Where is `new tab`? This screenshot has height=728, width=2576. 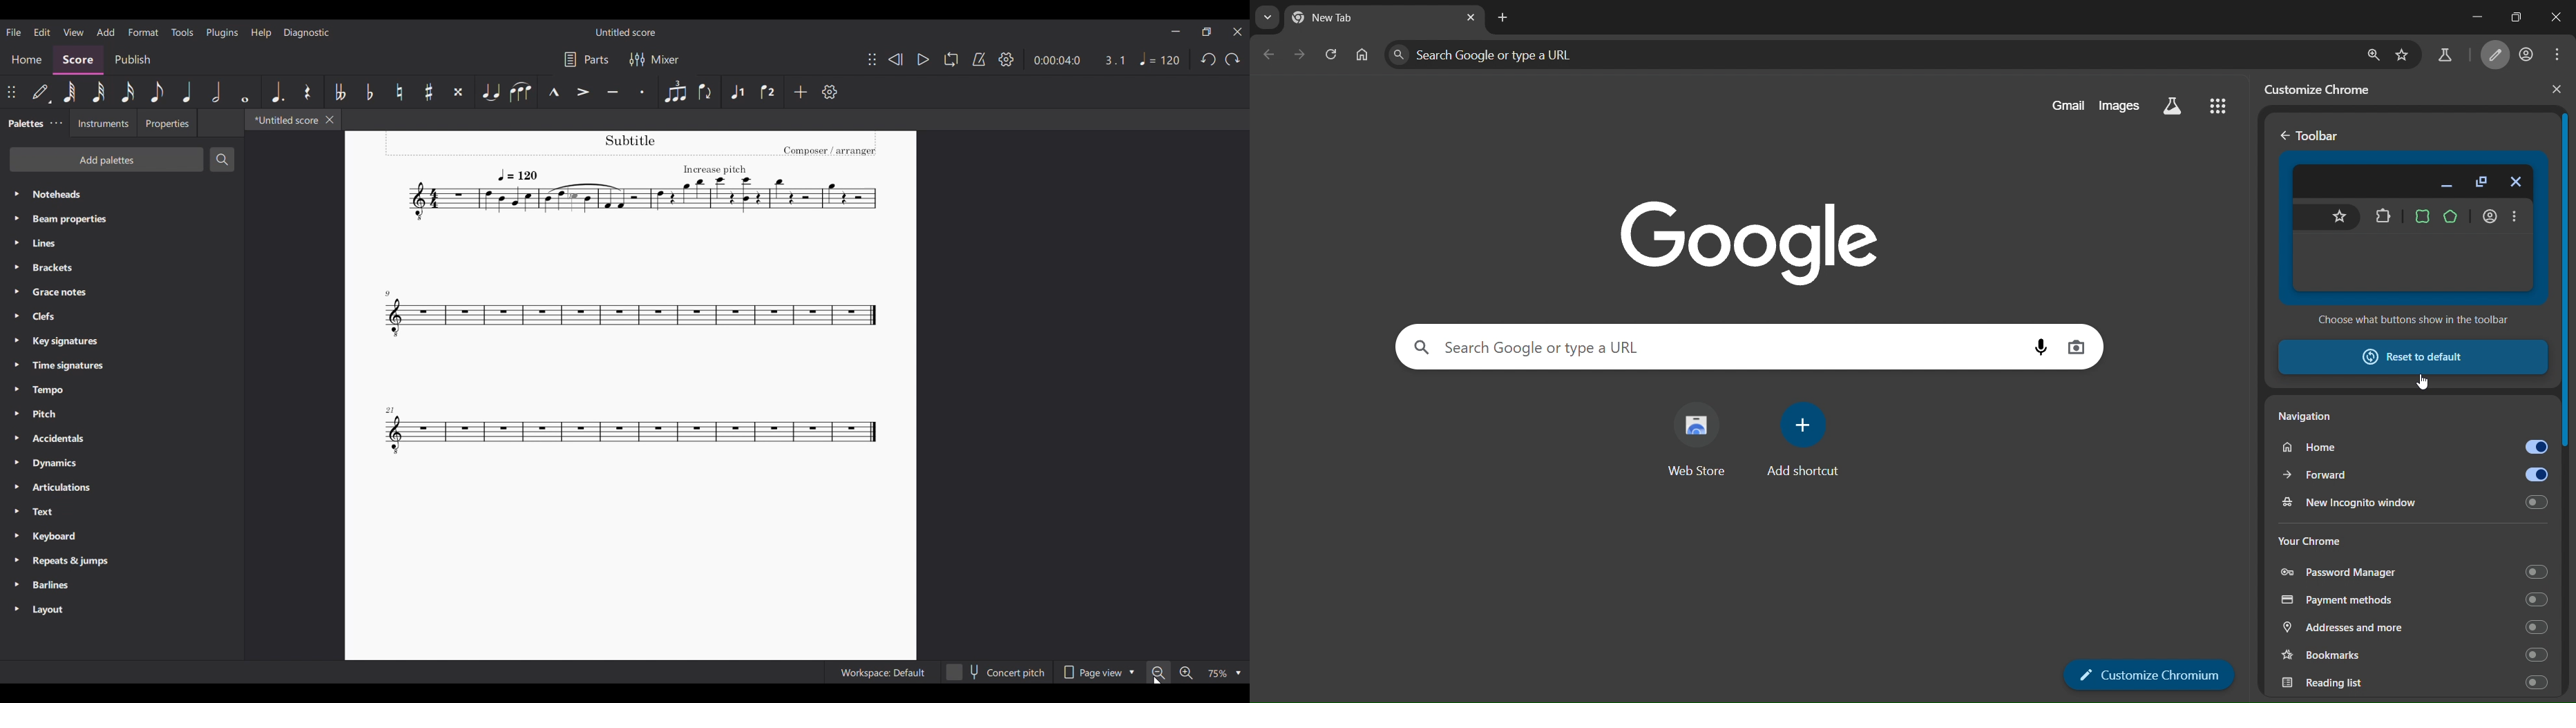
new tab is located at coordinates (1503, 17).